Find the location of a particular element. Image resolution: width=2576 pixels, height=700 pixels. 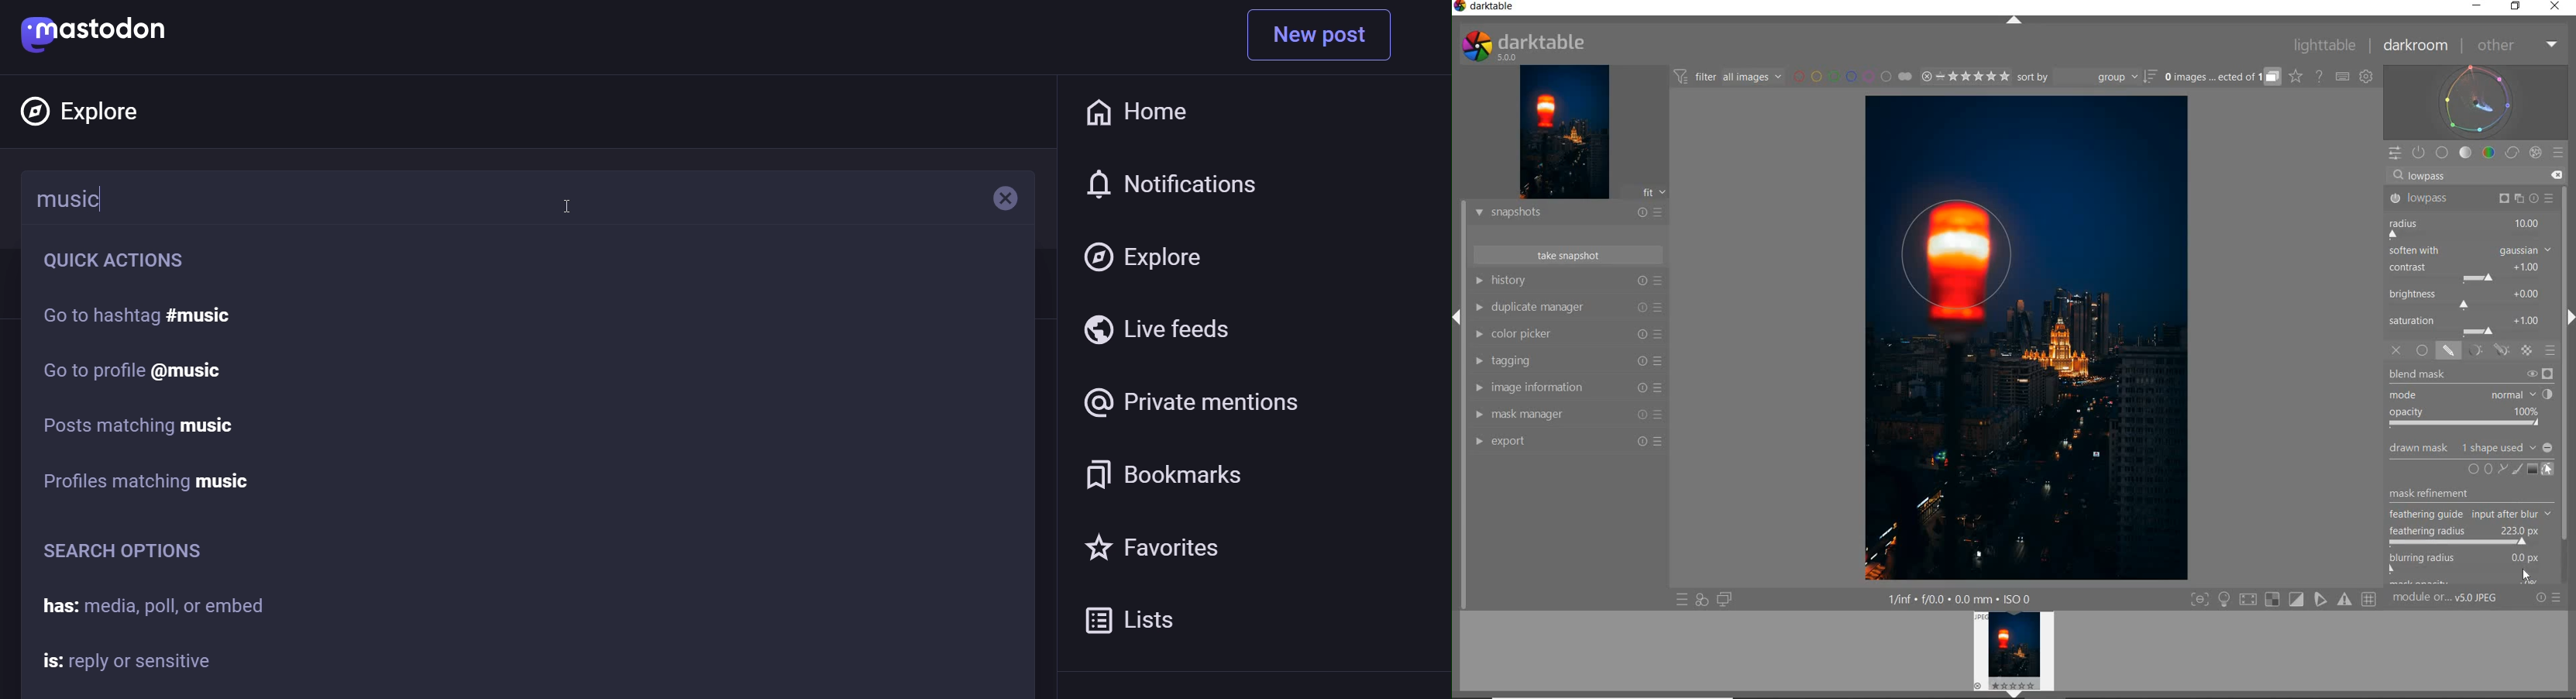

MASK OPTIONS is located at coordinates (2487, 351).